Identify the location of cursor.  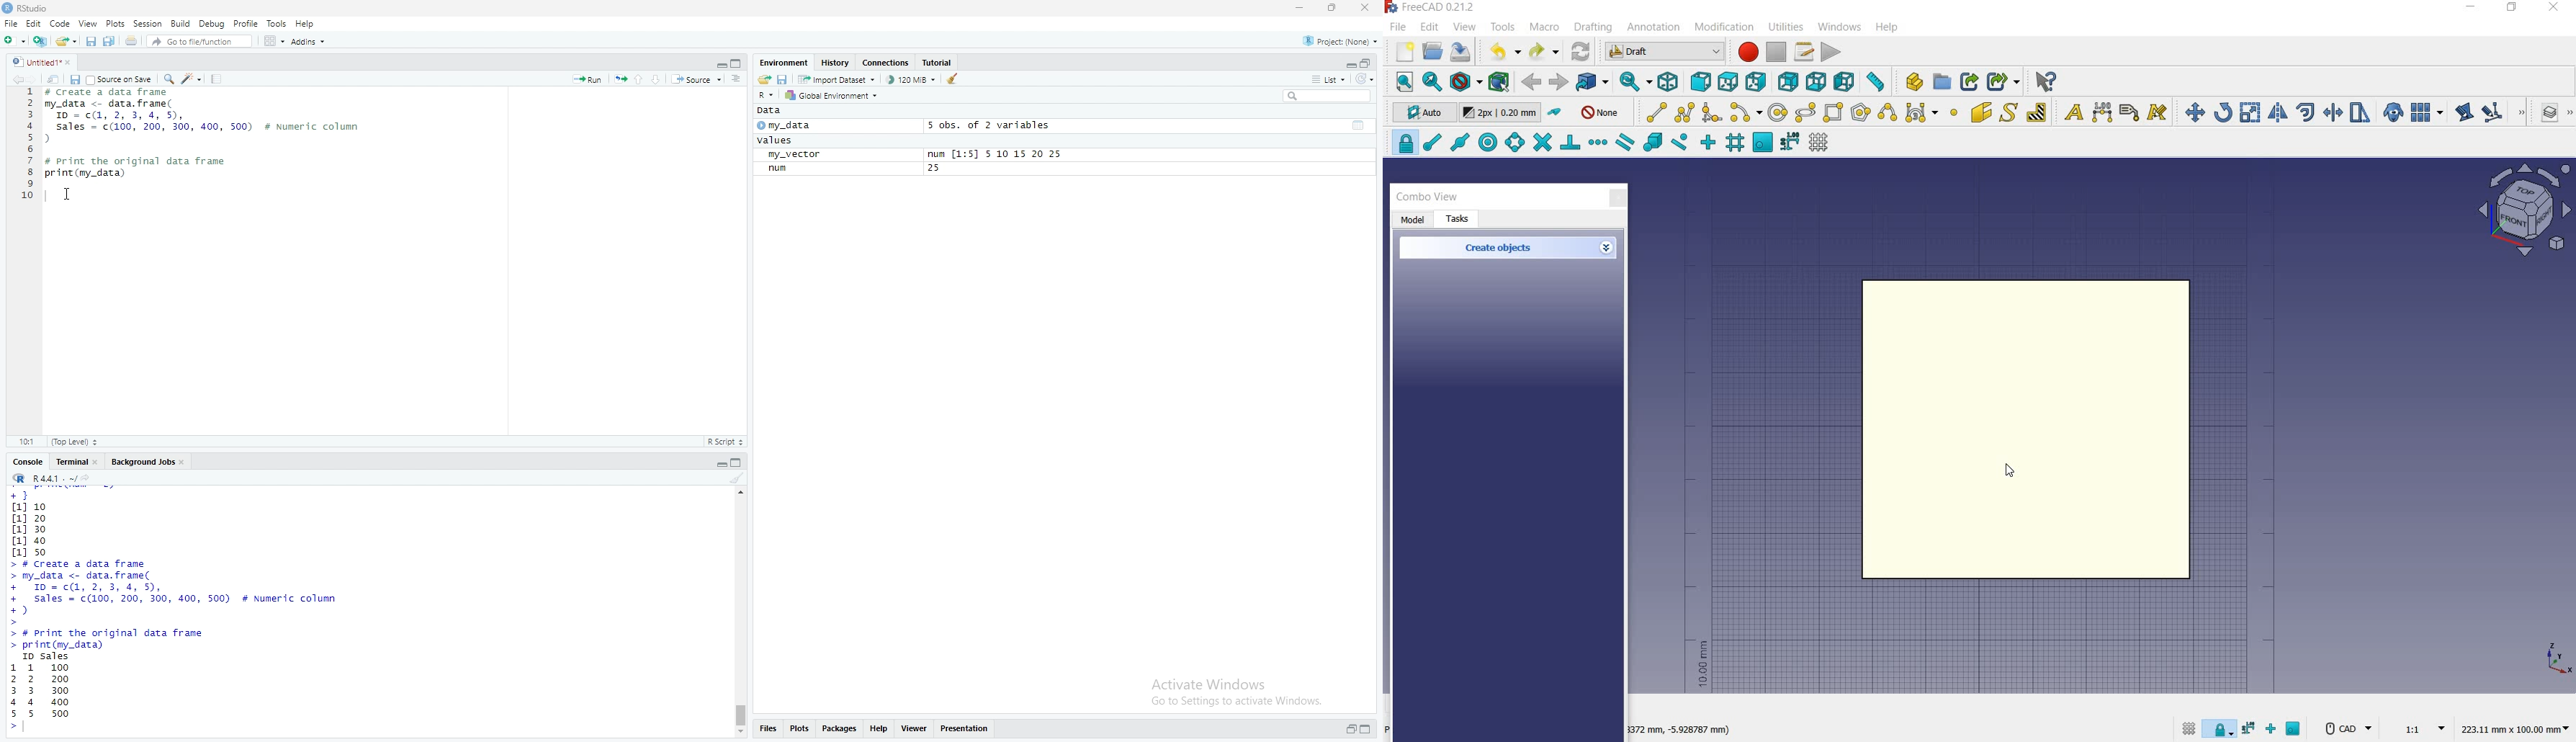
(68, 195).